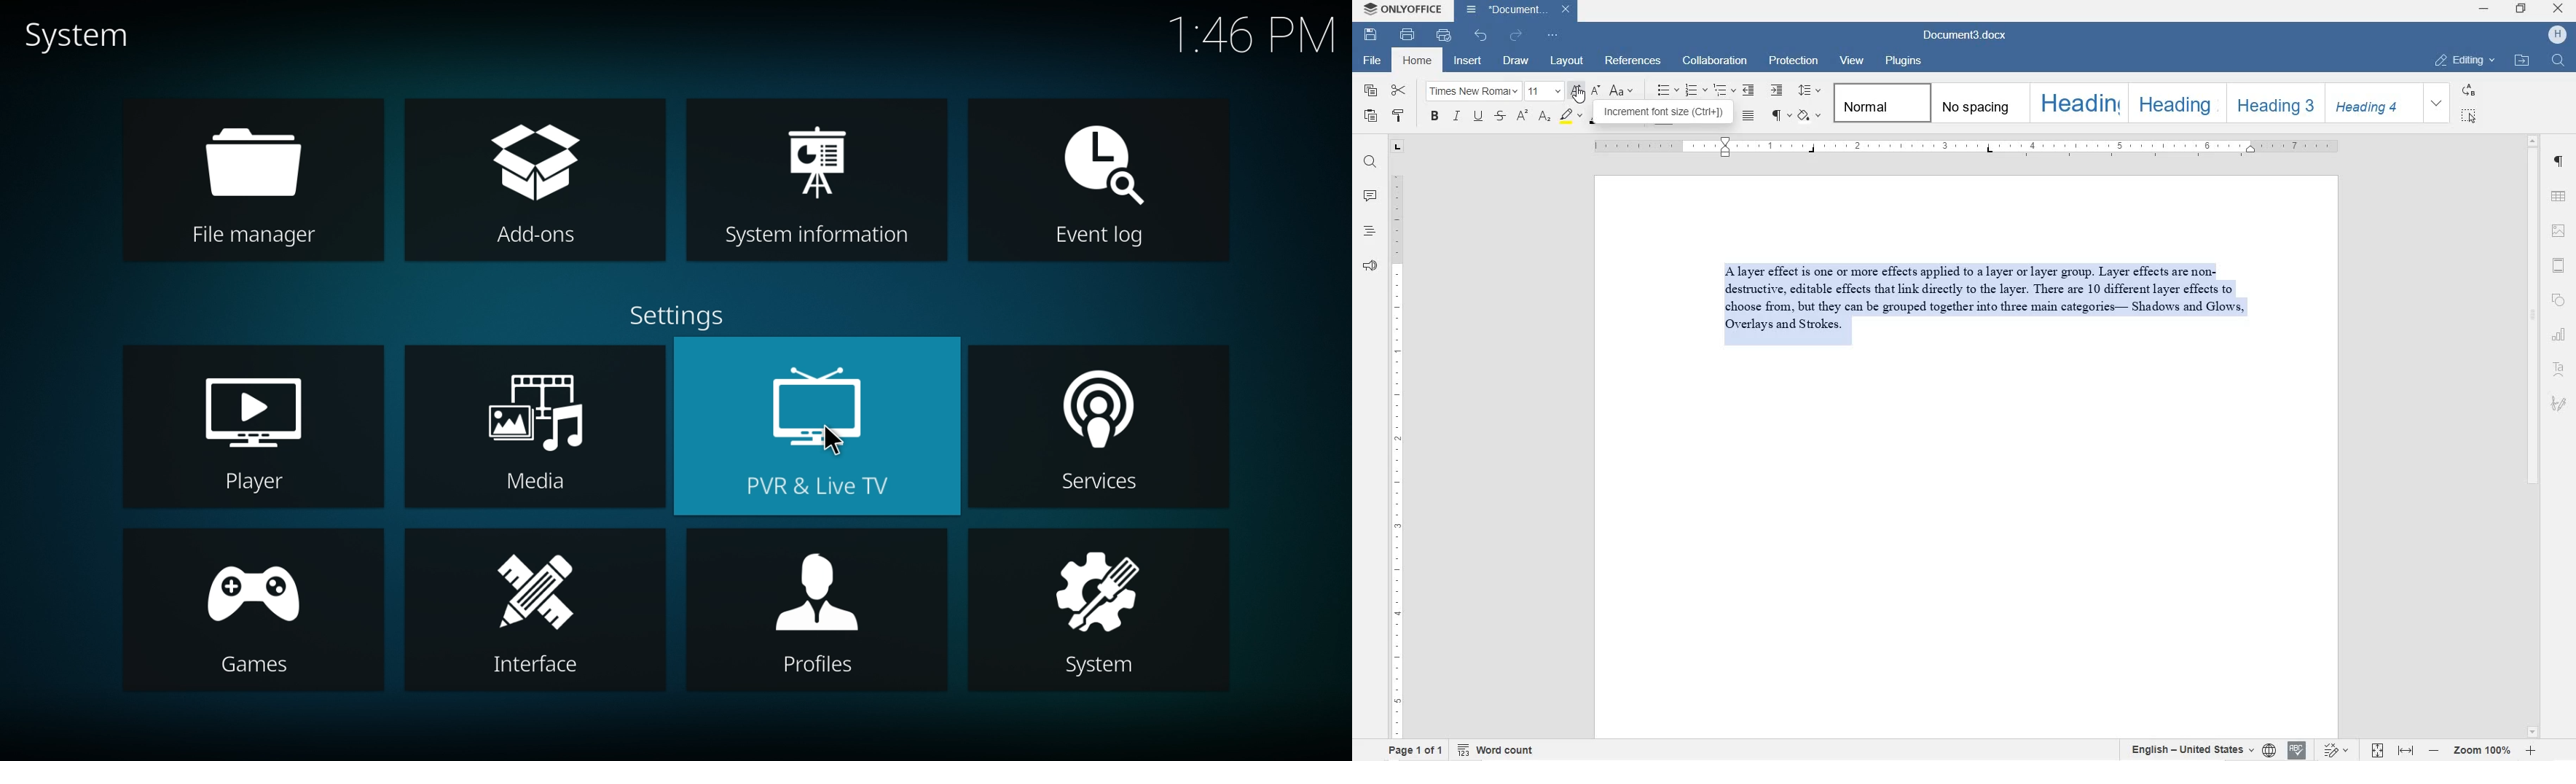  I want to click on Document3.docx, so click(1517, 10).